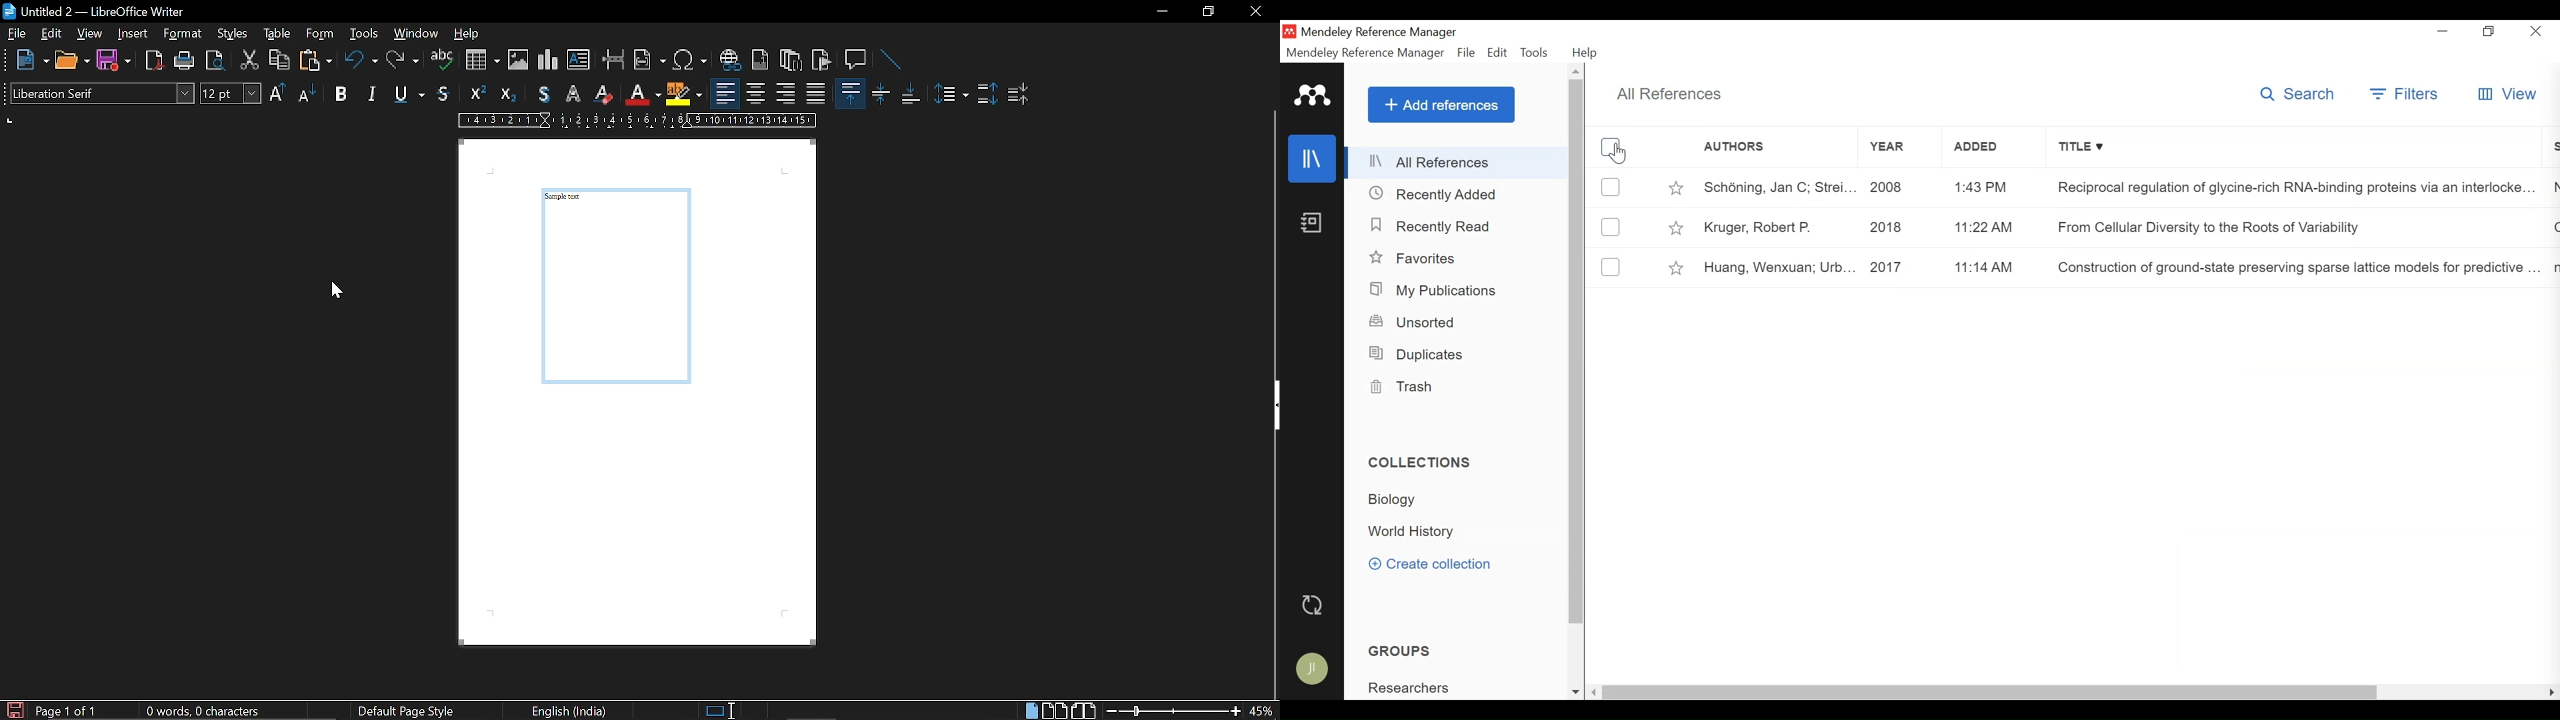 Image resolution: width=2576 pixels, height=728 pixels. What do you see at coordinates (1610, 227) in the screenshot?
I see `(un)select` at bounding box center [1610, 227].